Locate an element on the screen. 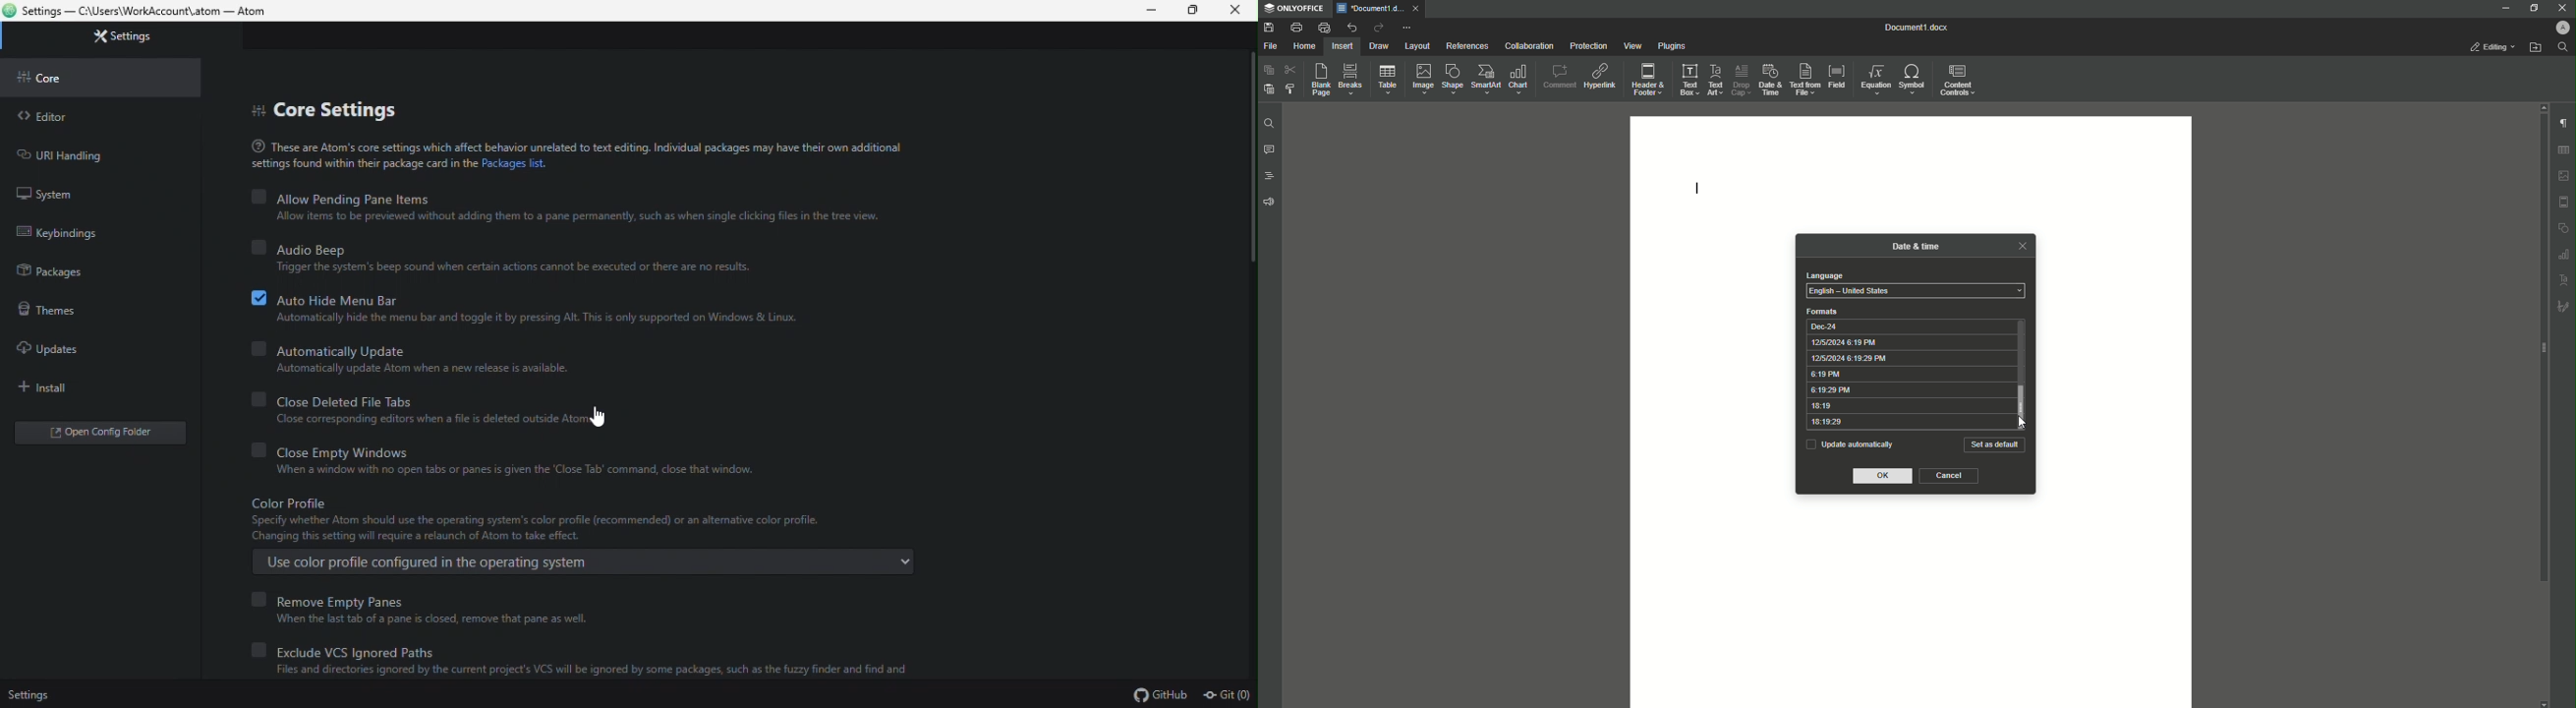  scroll down is located at coordinates (2545, 704).